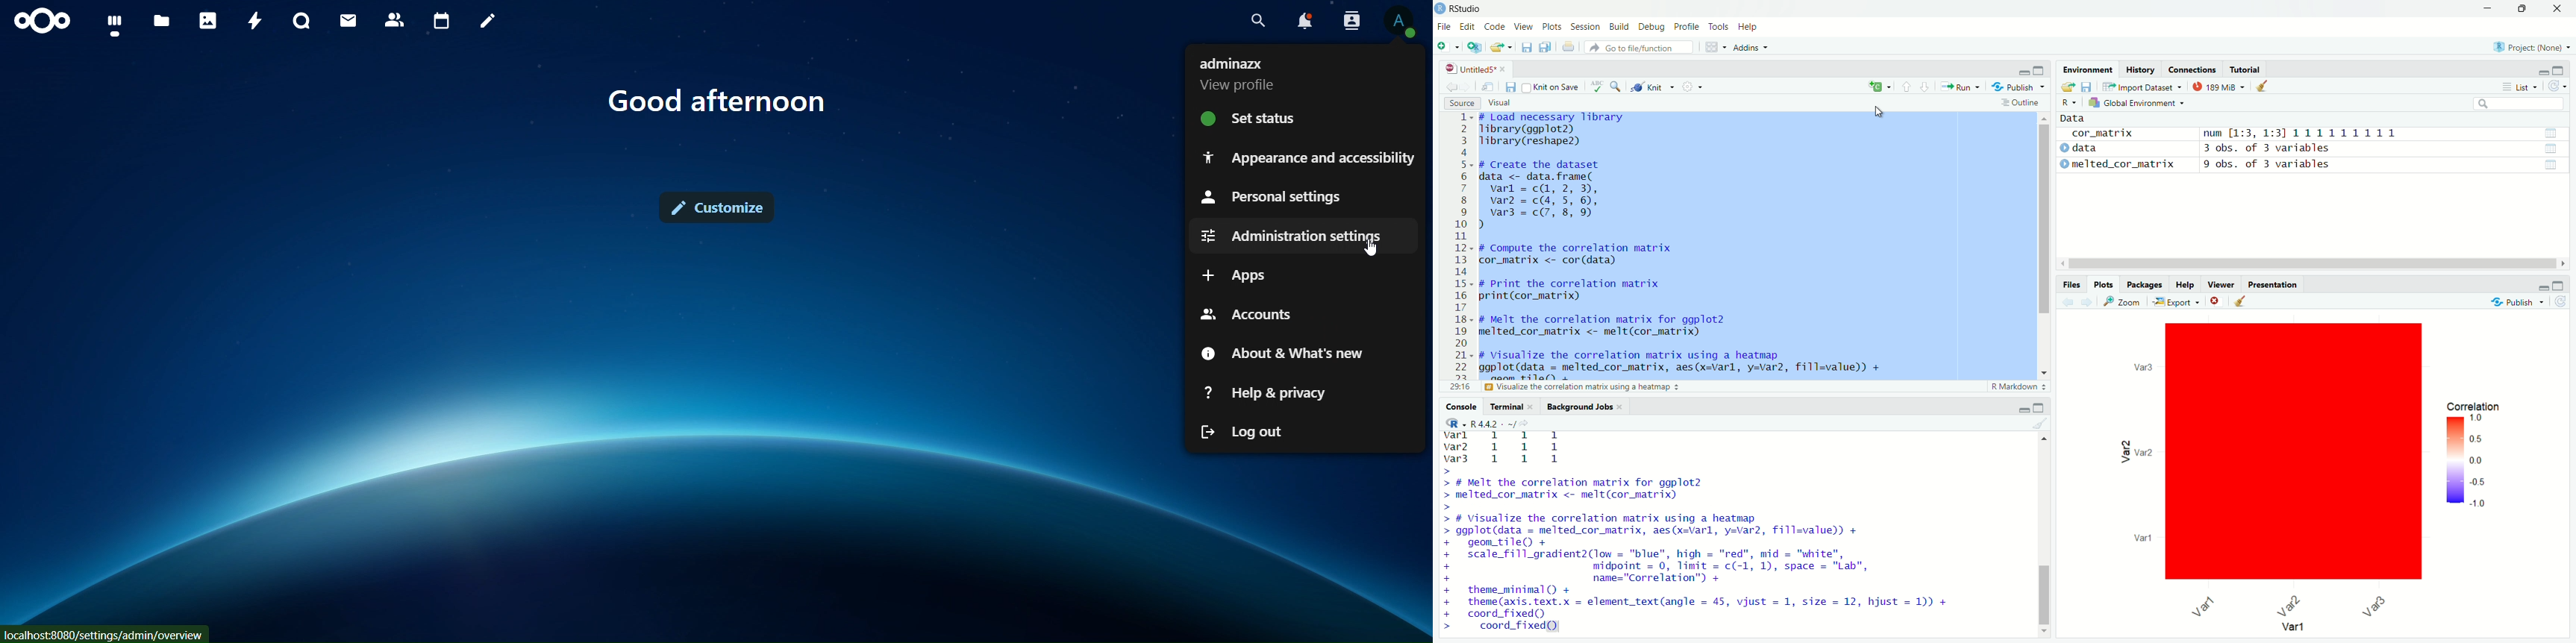 The image size is (2576, 644). I want to click on debug, so click(1653, 26).